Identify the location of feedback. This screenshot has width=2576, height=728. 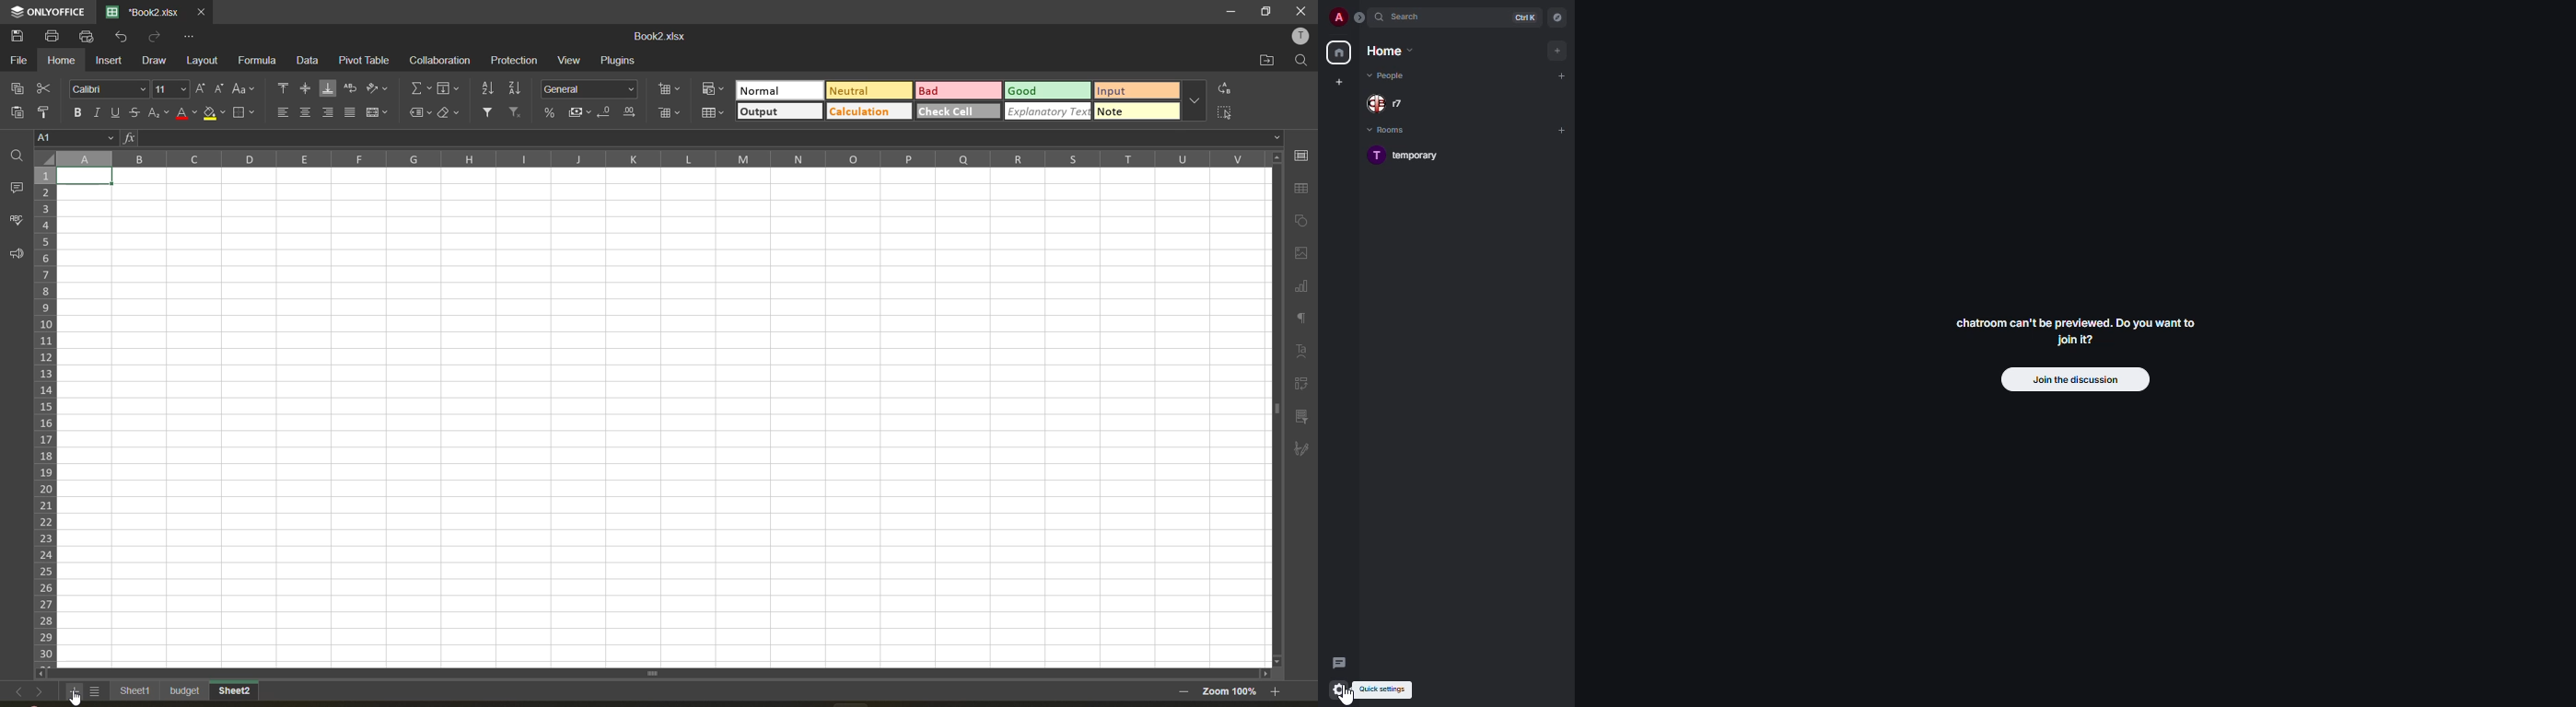
(19, 251).